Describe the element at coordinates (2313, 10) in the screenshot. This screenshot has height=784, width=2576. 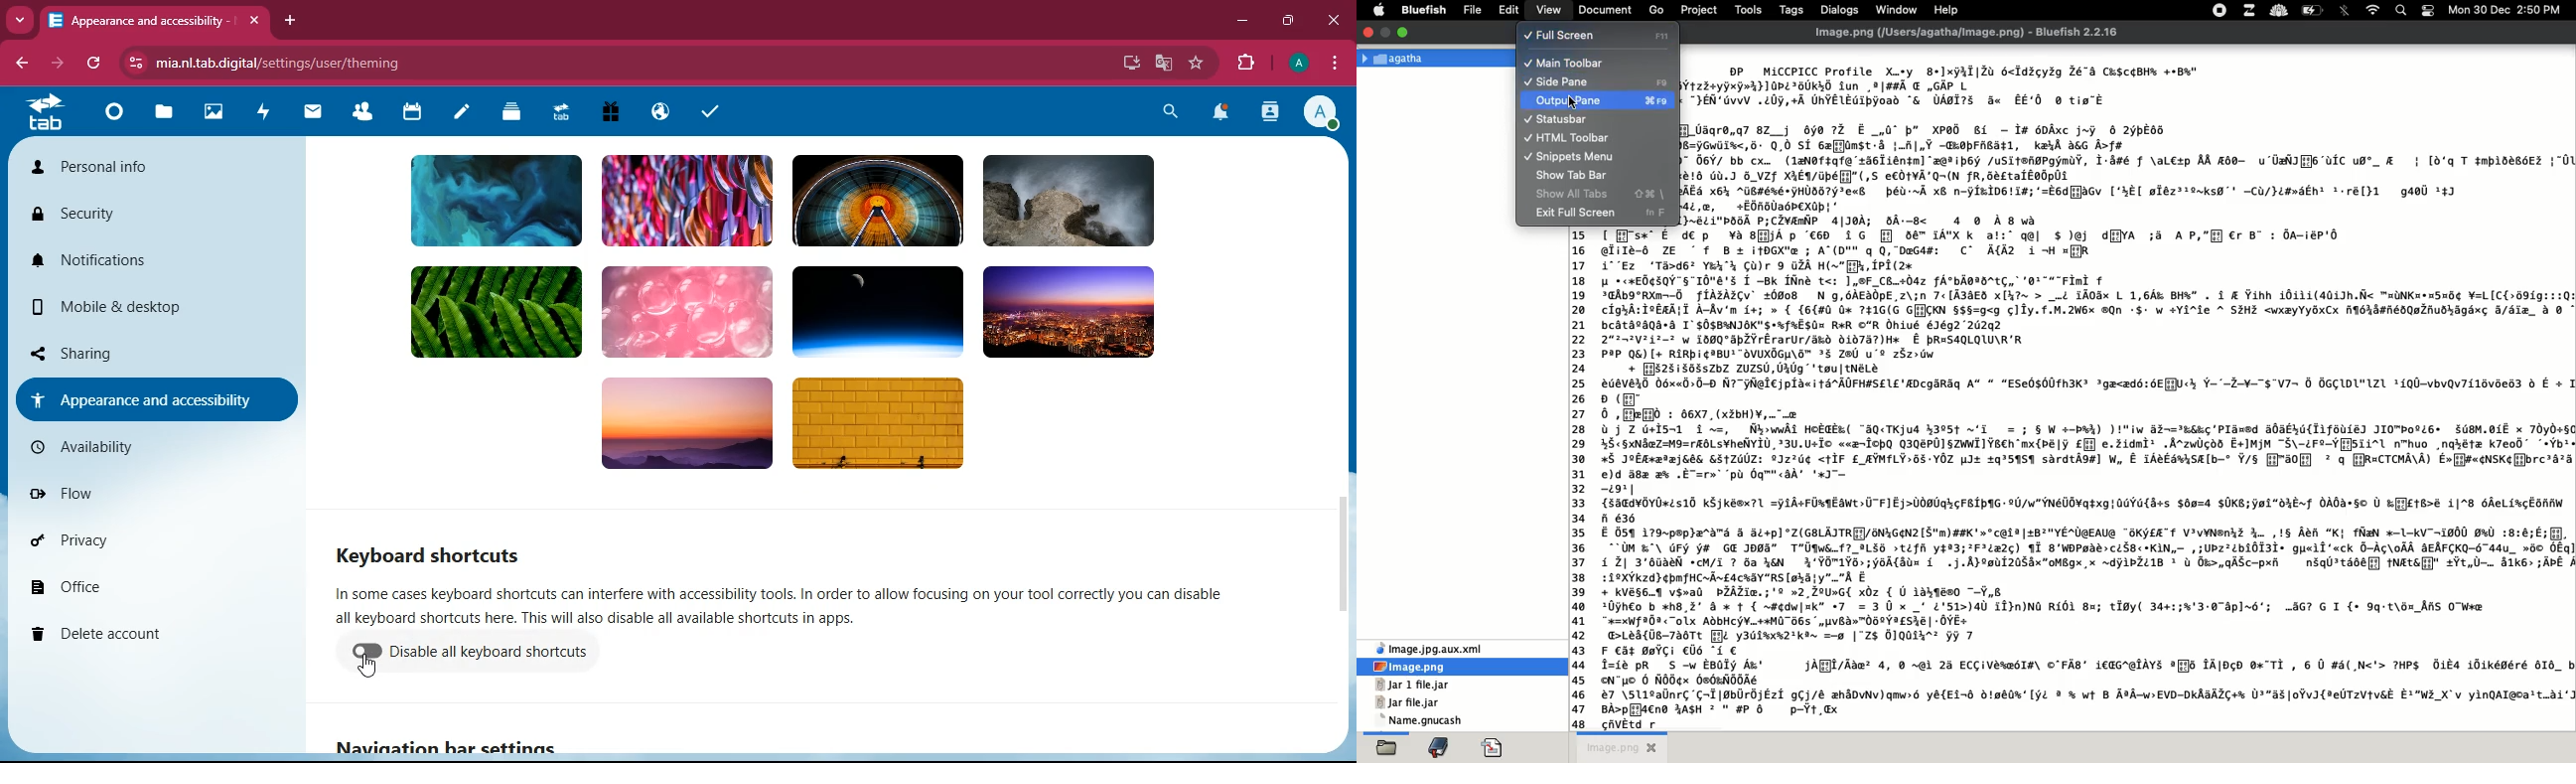
I see `charge` at that location.